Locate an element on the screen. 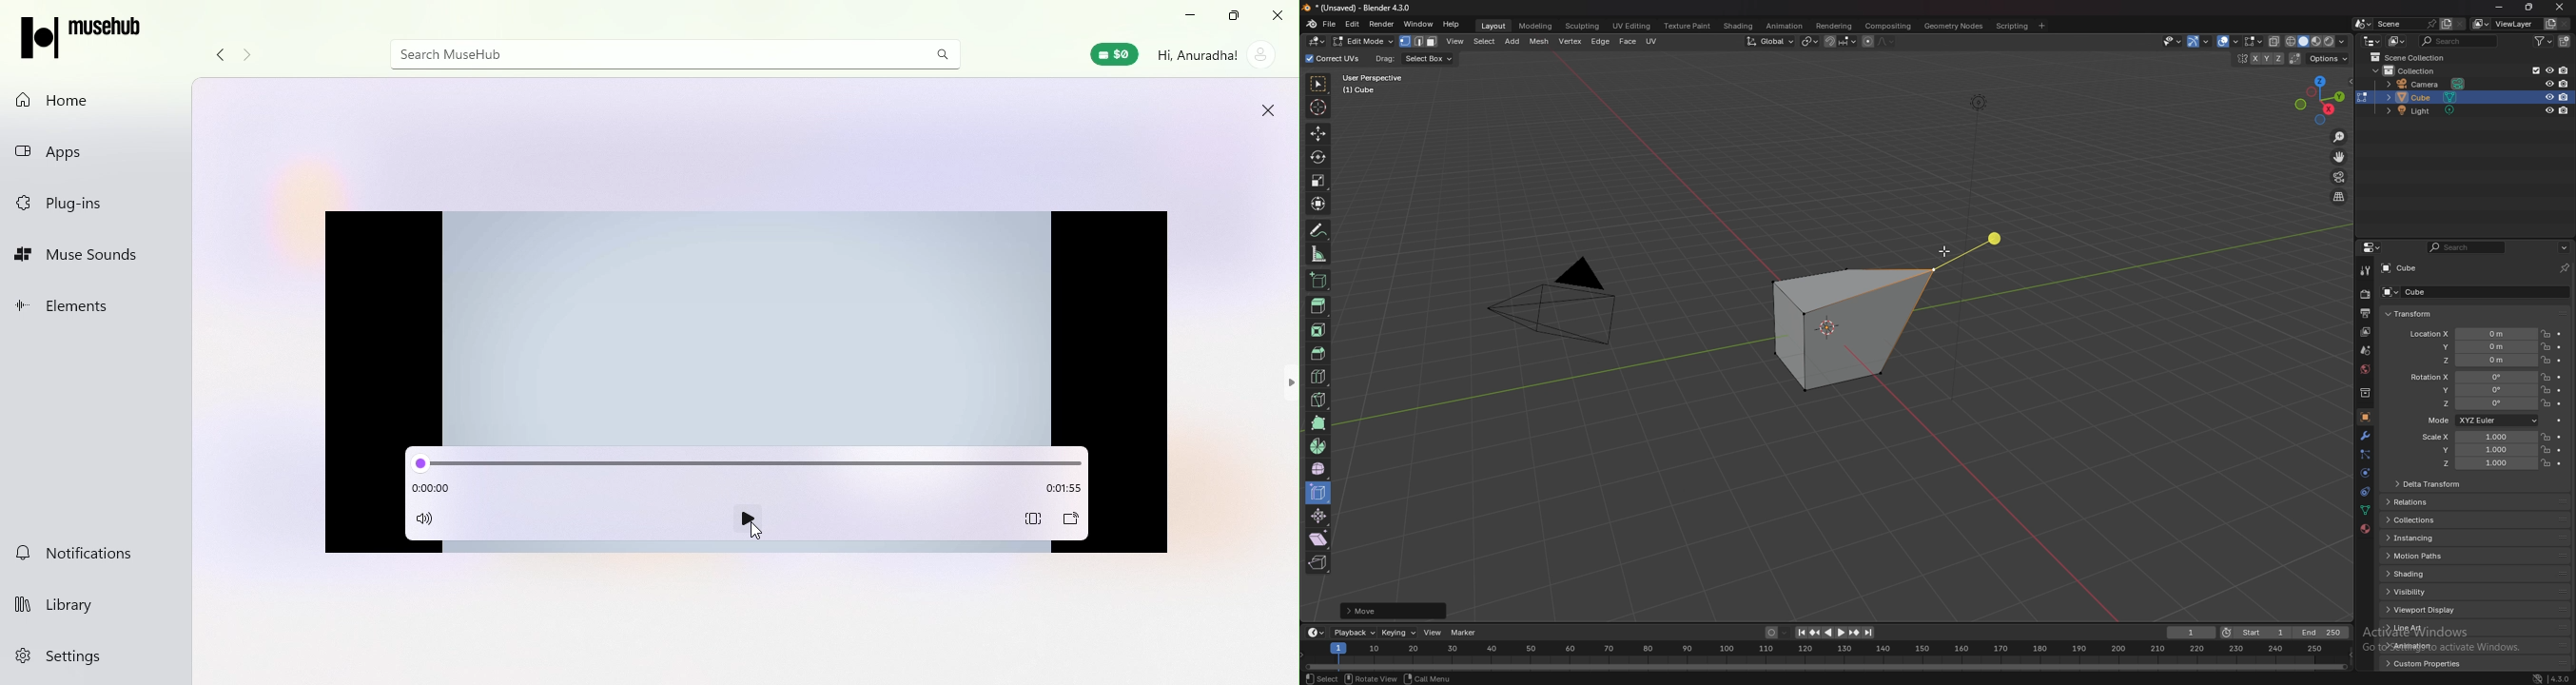 This screenshot has height=700, width=2576. exclude from viewlayer is located at coordinates (2532, 70).